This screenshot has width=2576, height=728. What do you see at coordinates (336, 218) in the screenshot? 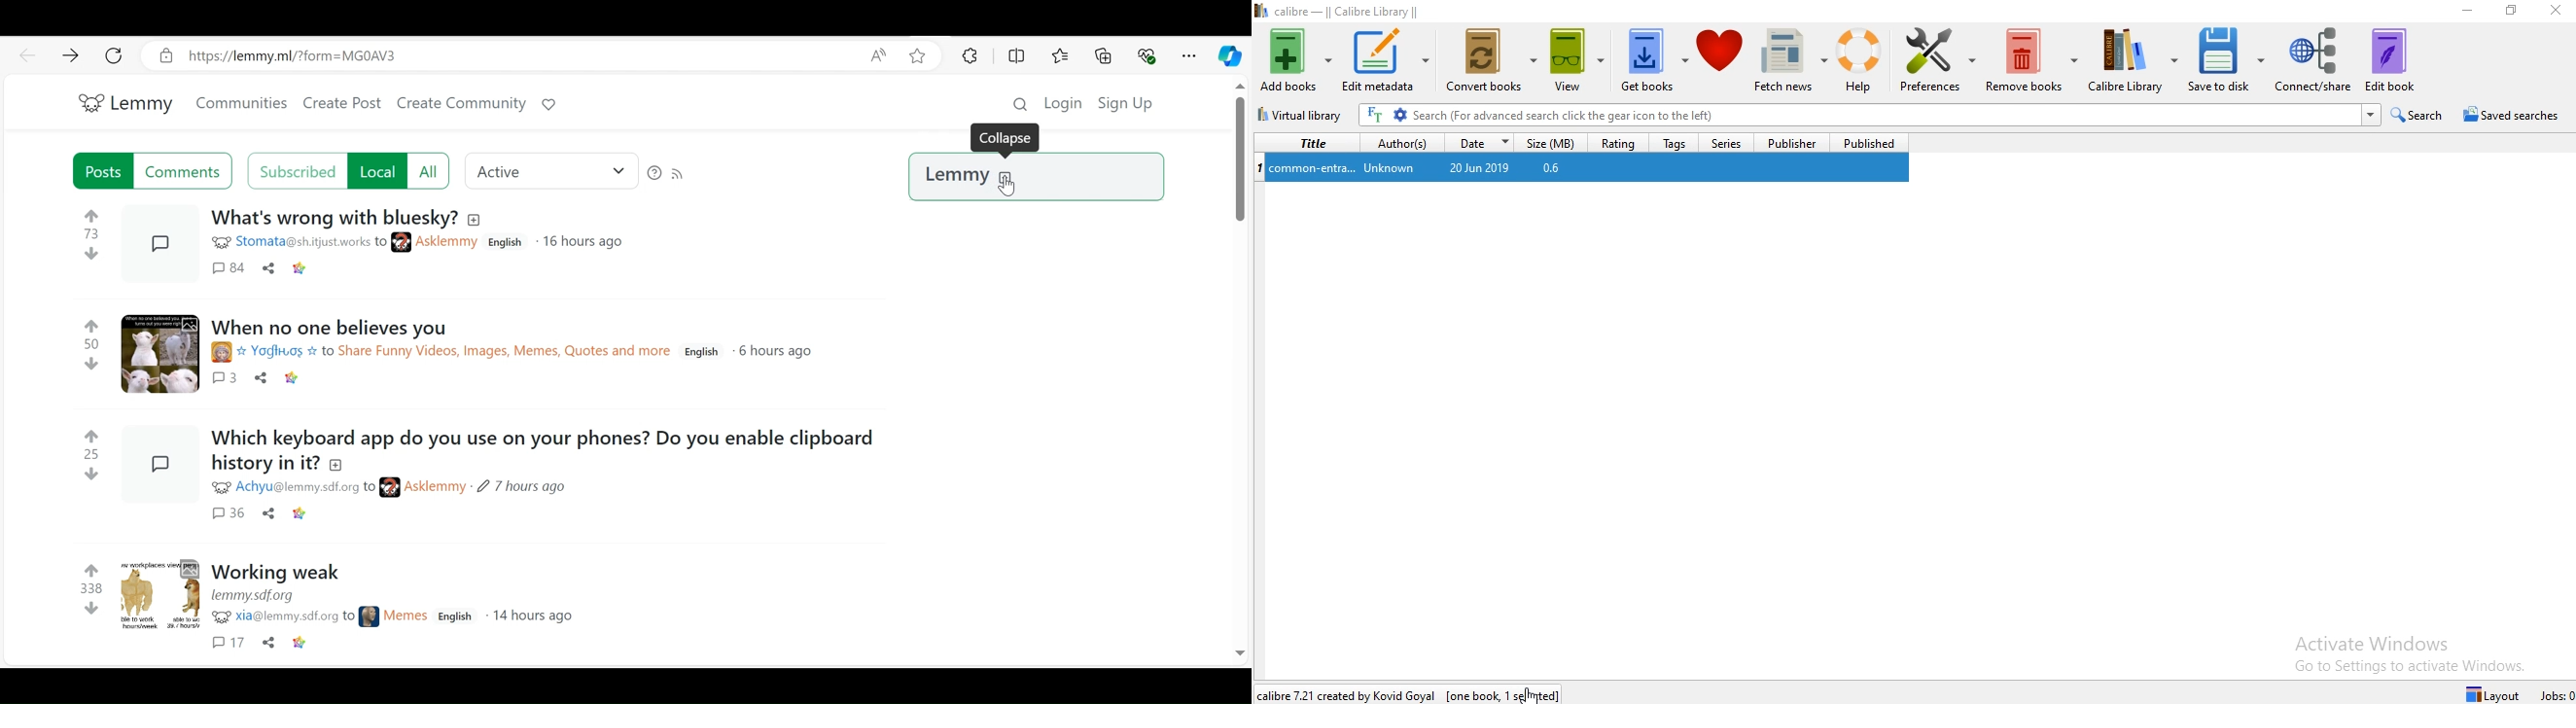
I see `Title` at bounding box center [336, 218].